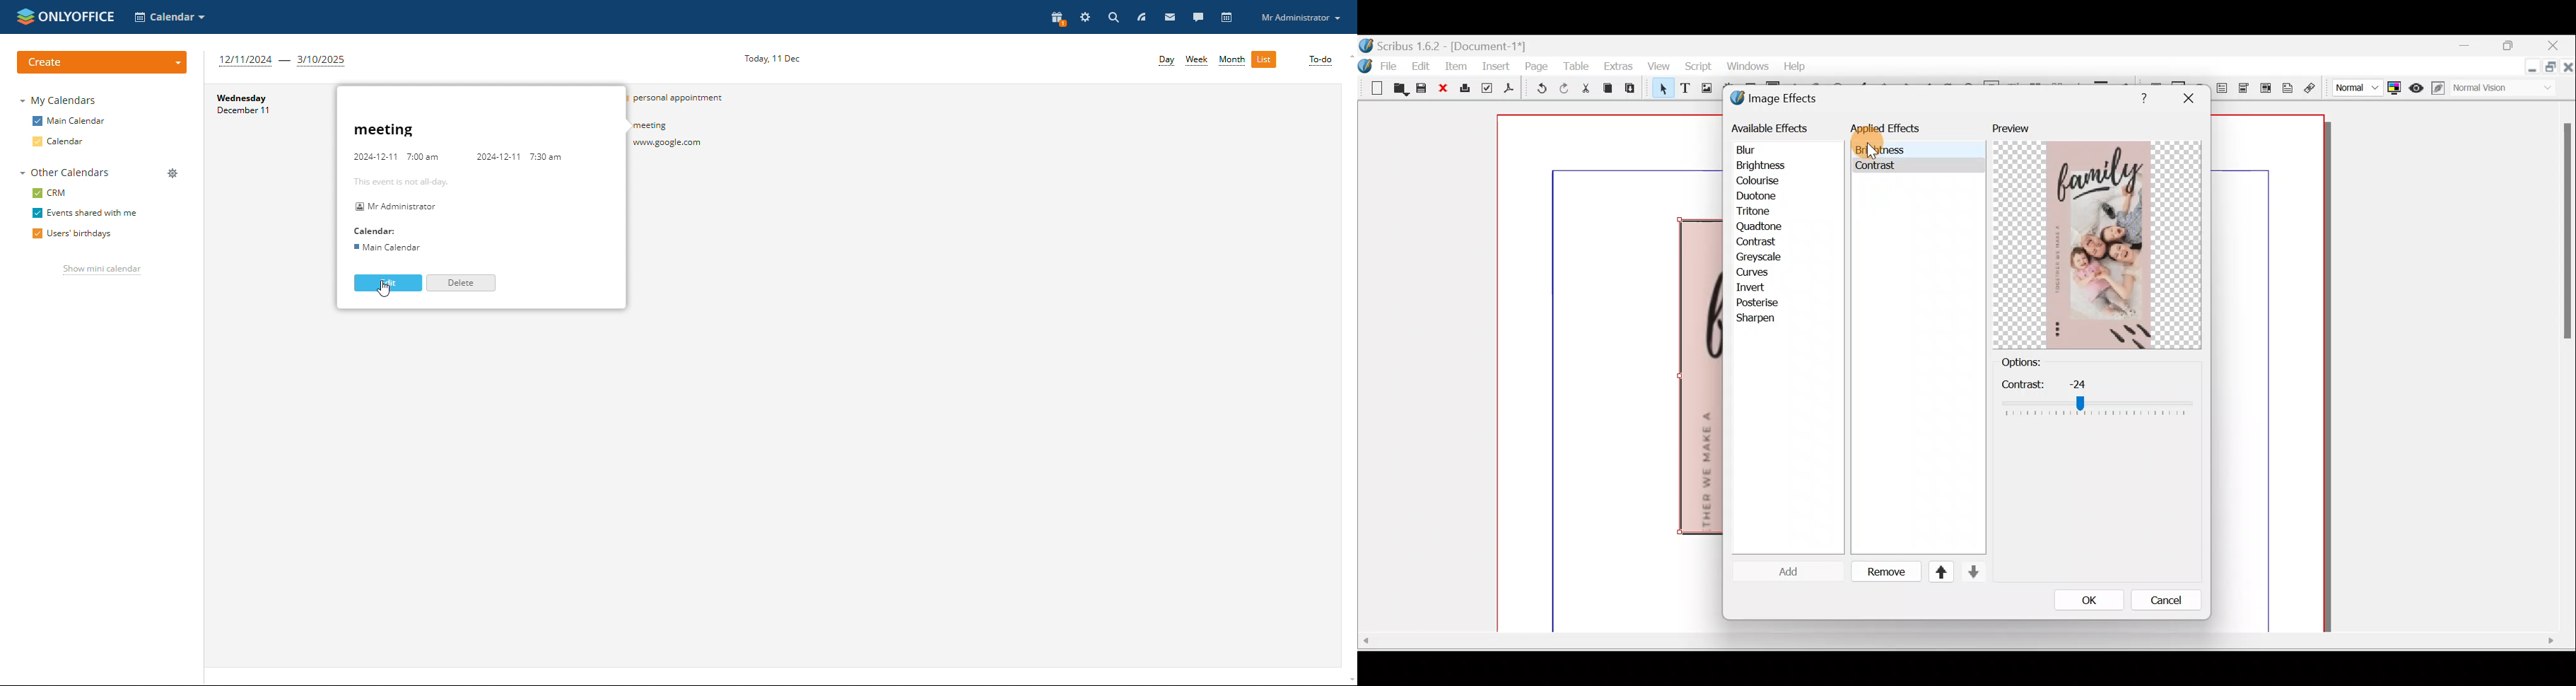  Describe the element at coordinates (1198, 18) in the screenshot. I see `talk` at that location.